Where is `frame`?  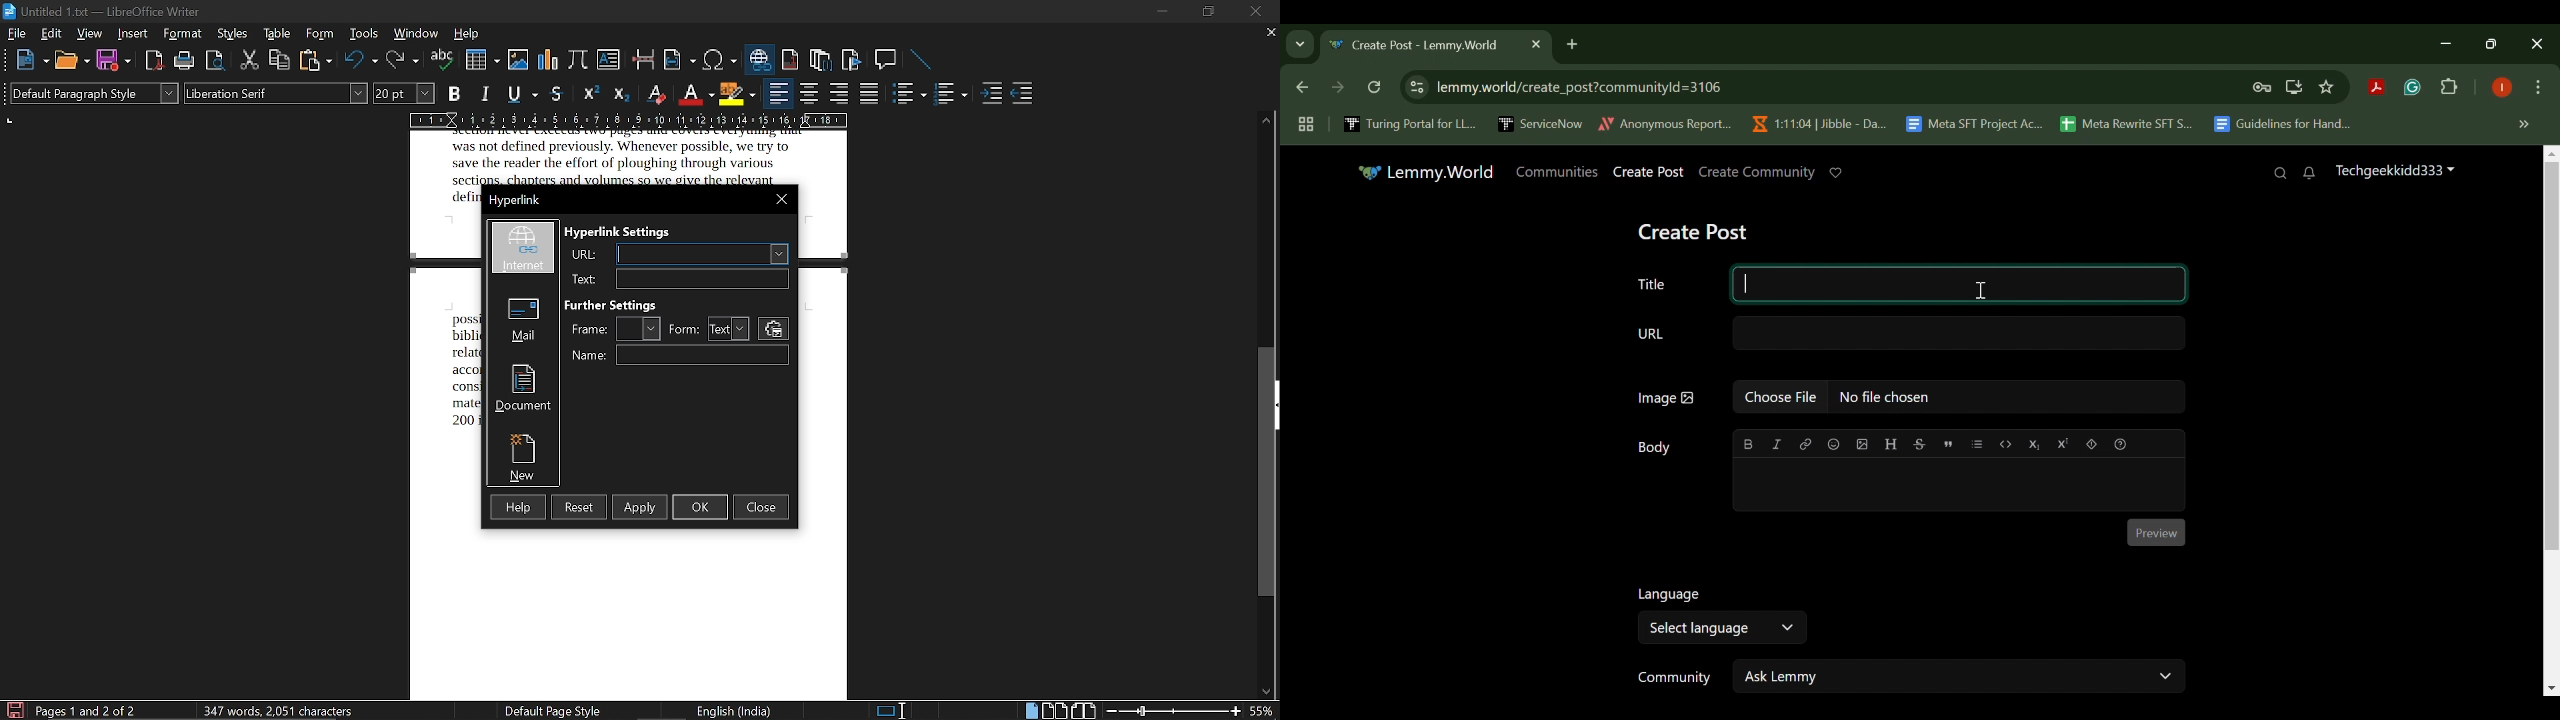 frame is located at coordinates (641, 328).